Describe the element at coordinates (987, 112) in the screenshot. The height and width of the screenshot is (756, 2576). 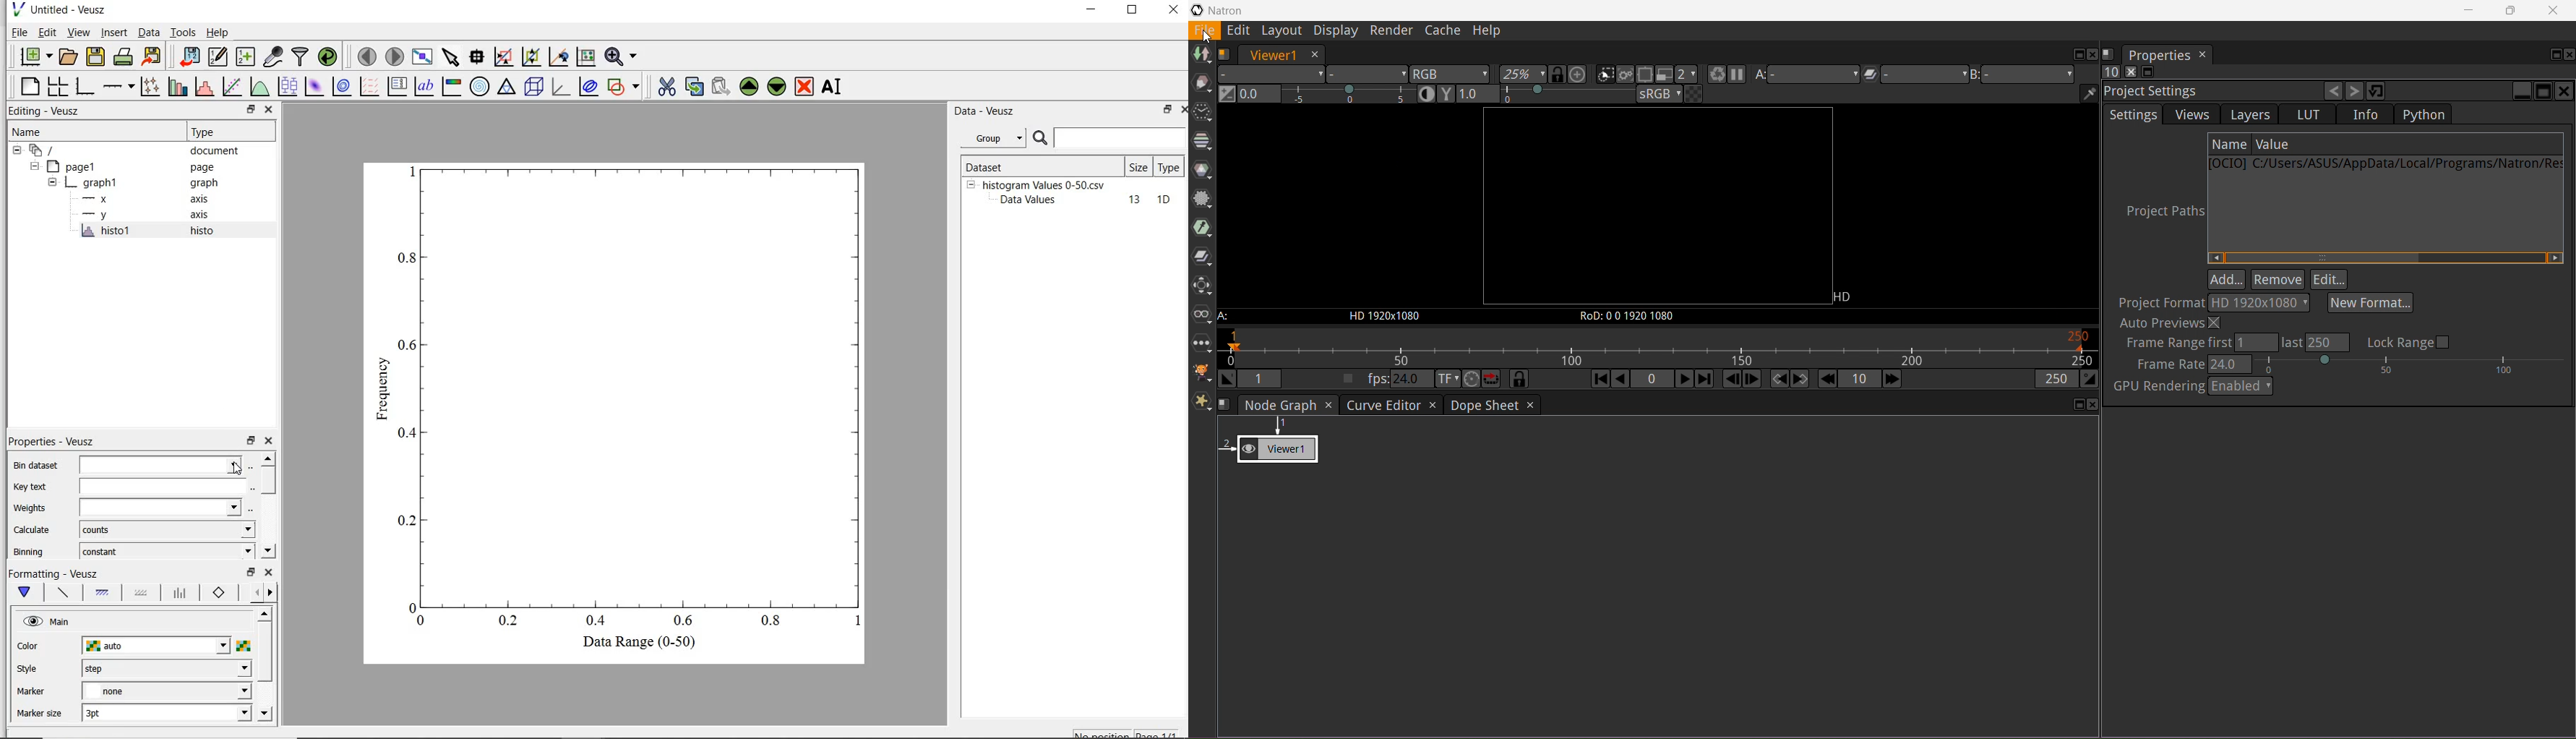
I see `Data - veusz` at that location.